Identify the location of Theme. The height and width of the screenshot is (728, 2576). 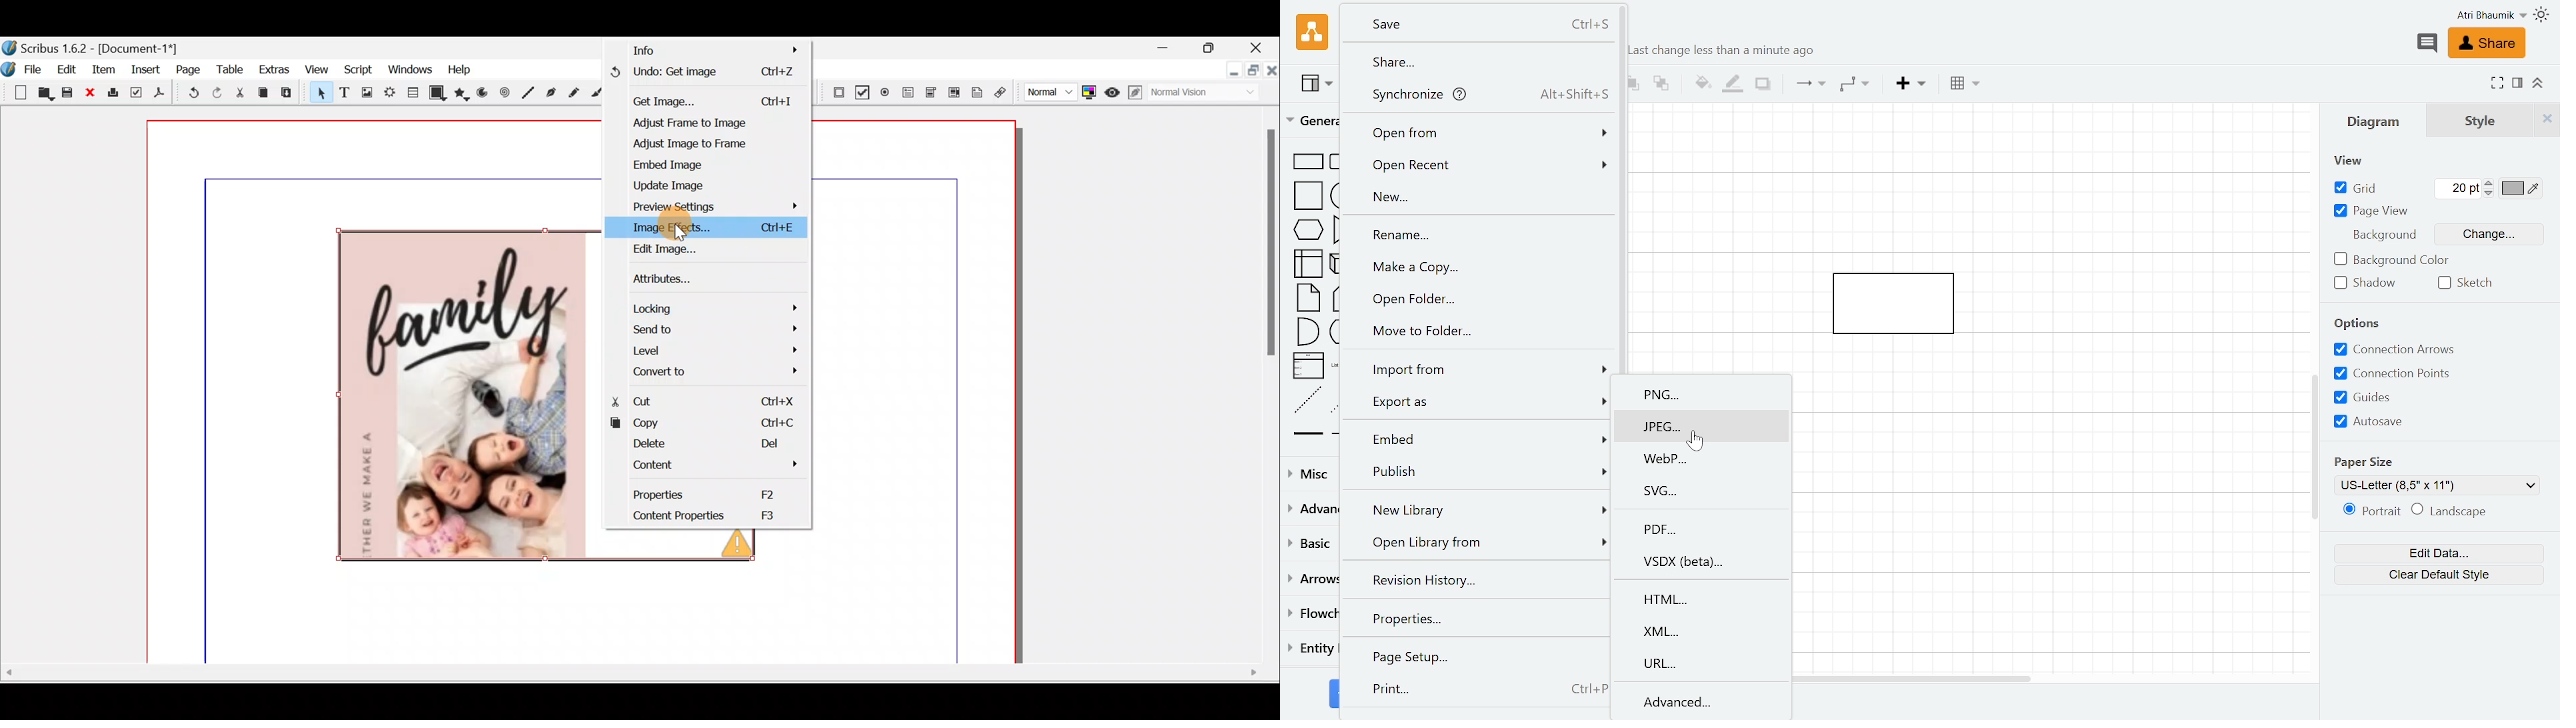
(2542, 14).